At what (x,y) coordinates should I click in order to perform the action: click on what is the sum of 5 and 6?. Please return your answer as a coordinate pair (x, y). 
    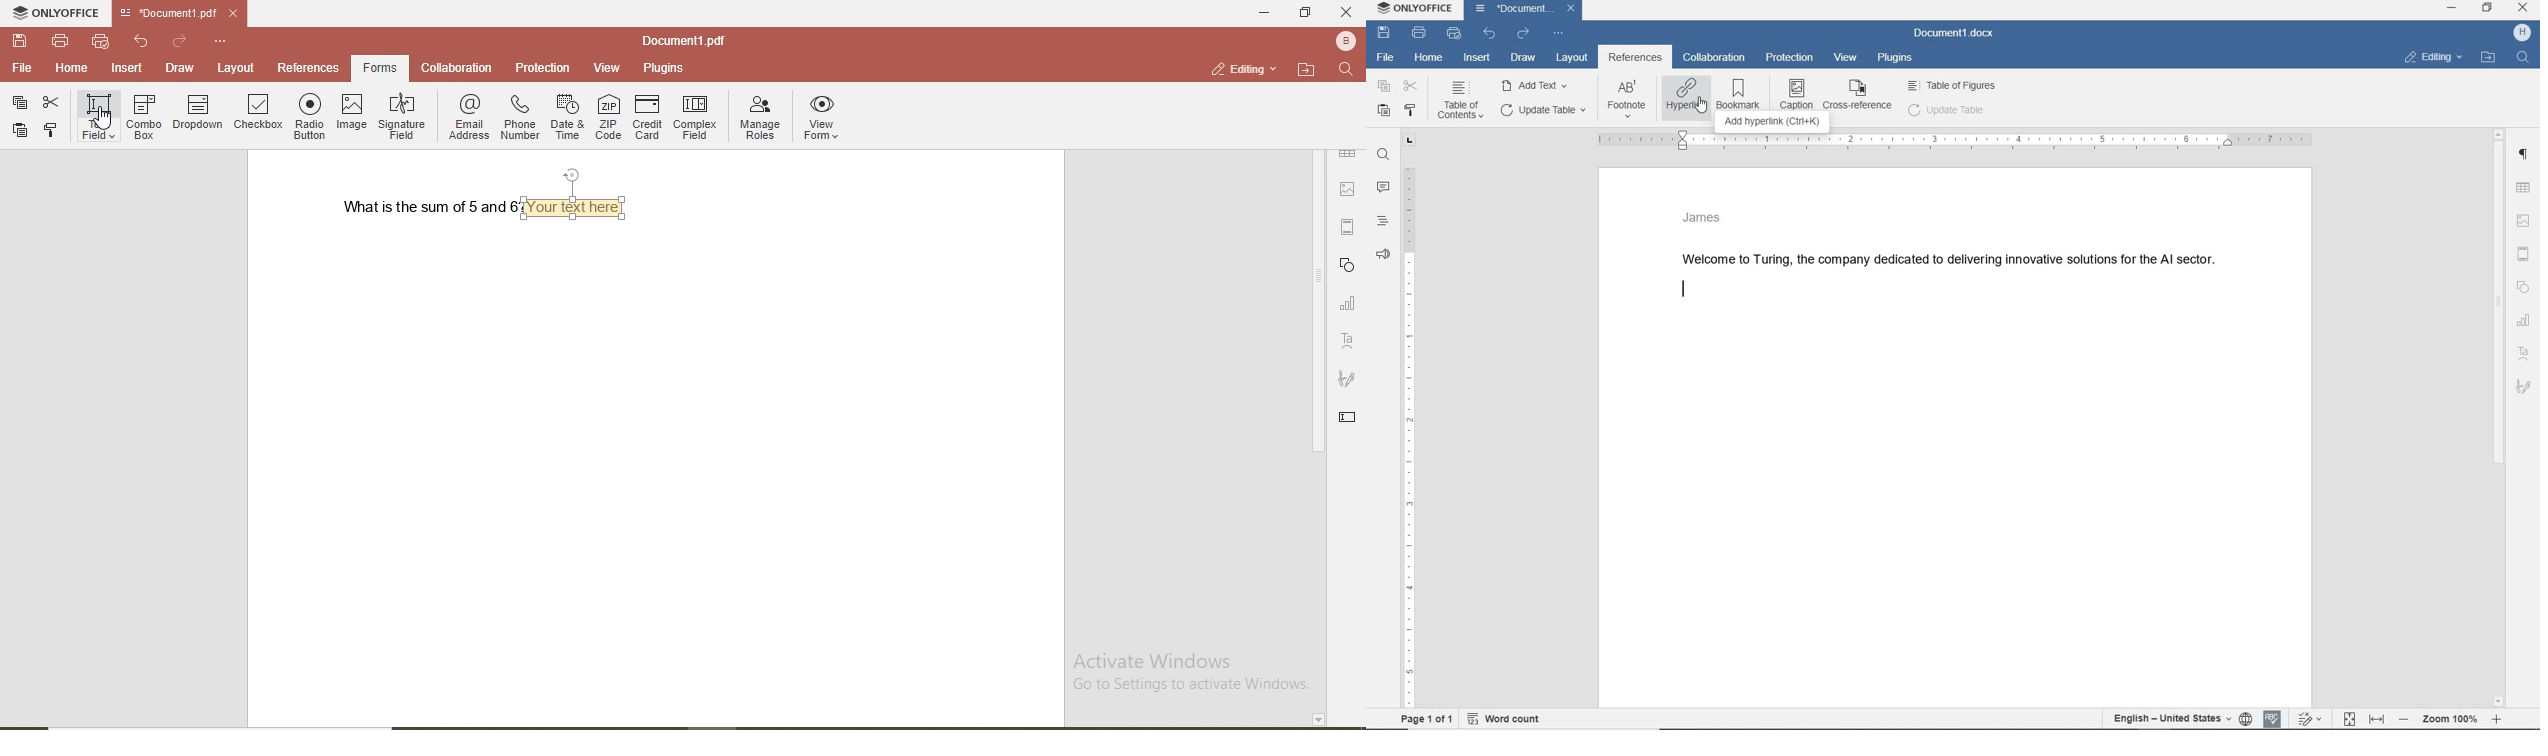
    Looking at the image, I should click on (438, 209).